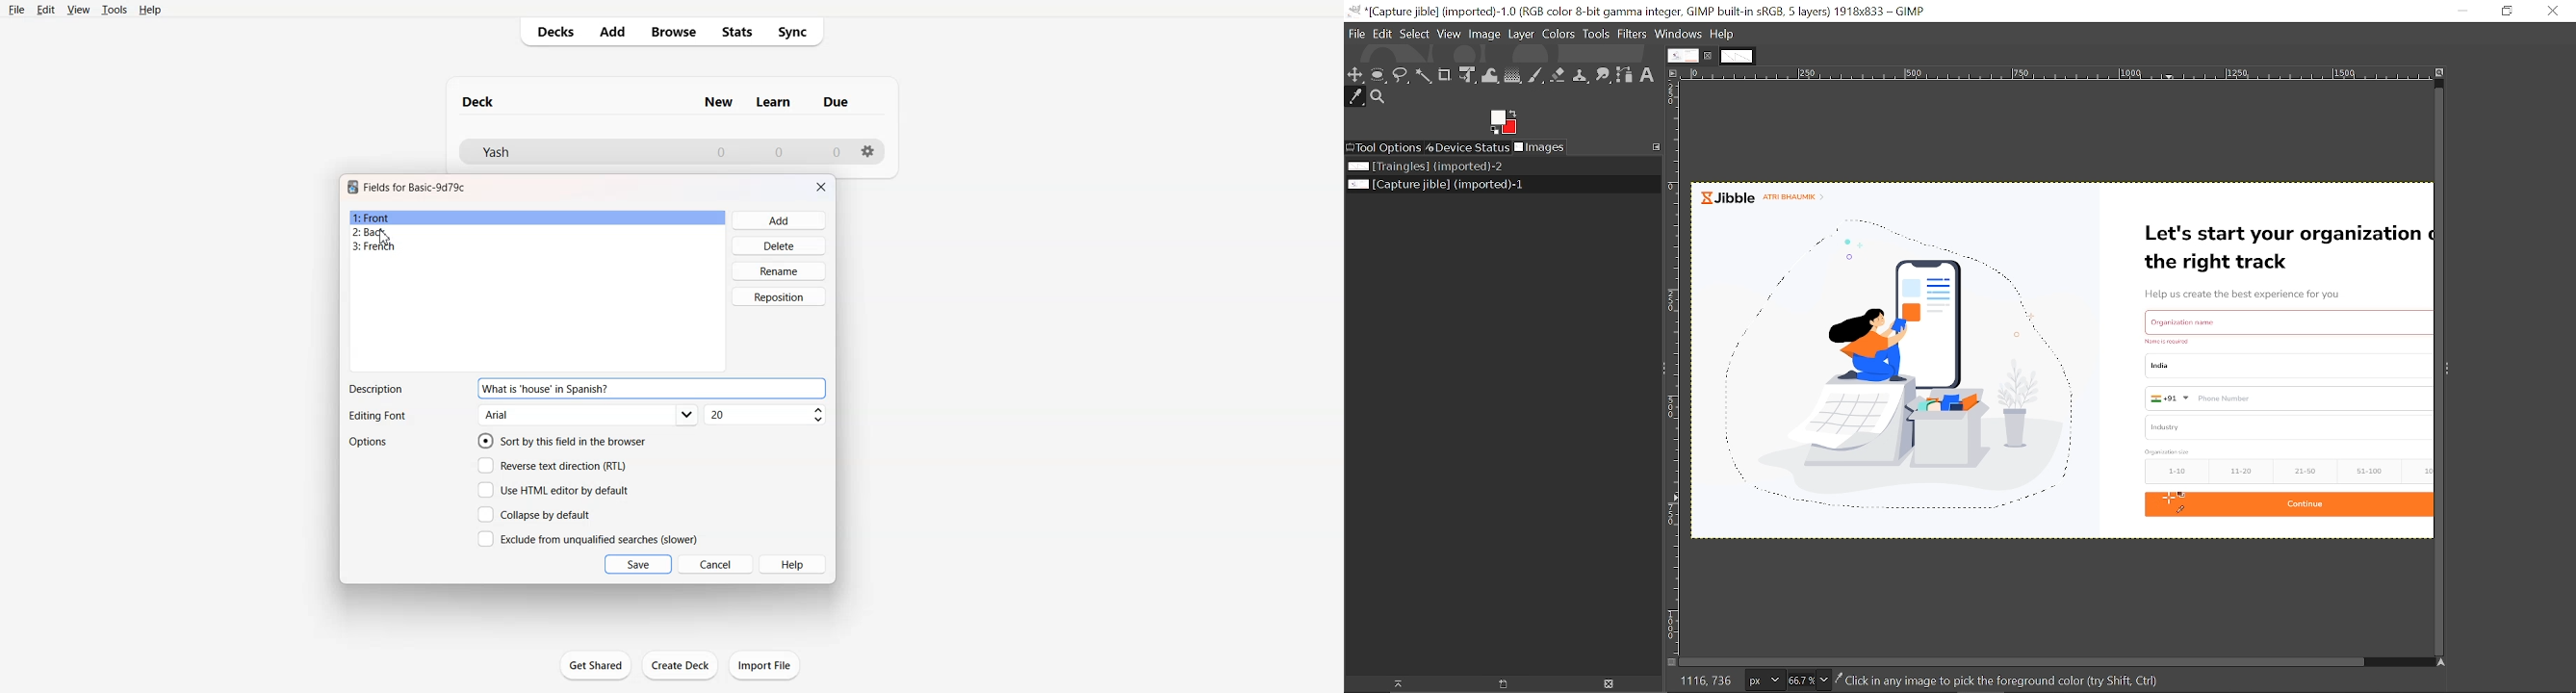  Describe the element at coordinates (552, 466) in the screenshot. I see `Reverse text direction (RTL)` at that location.